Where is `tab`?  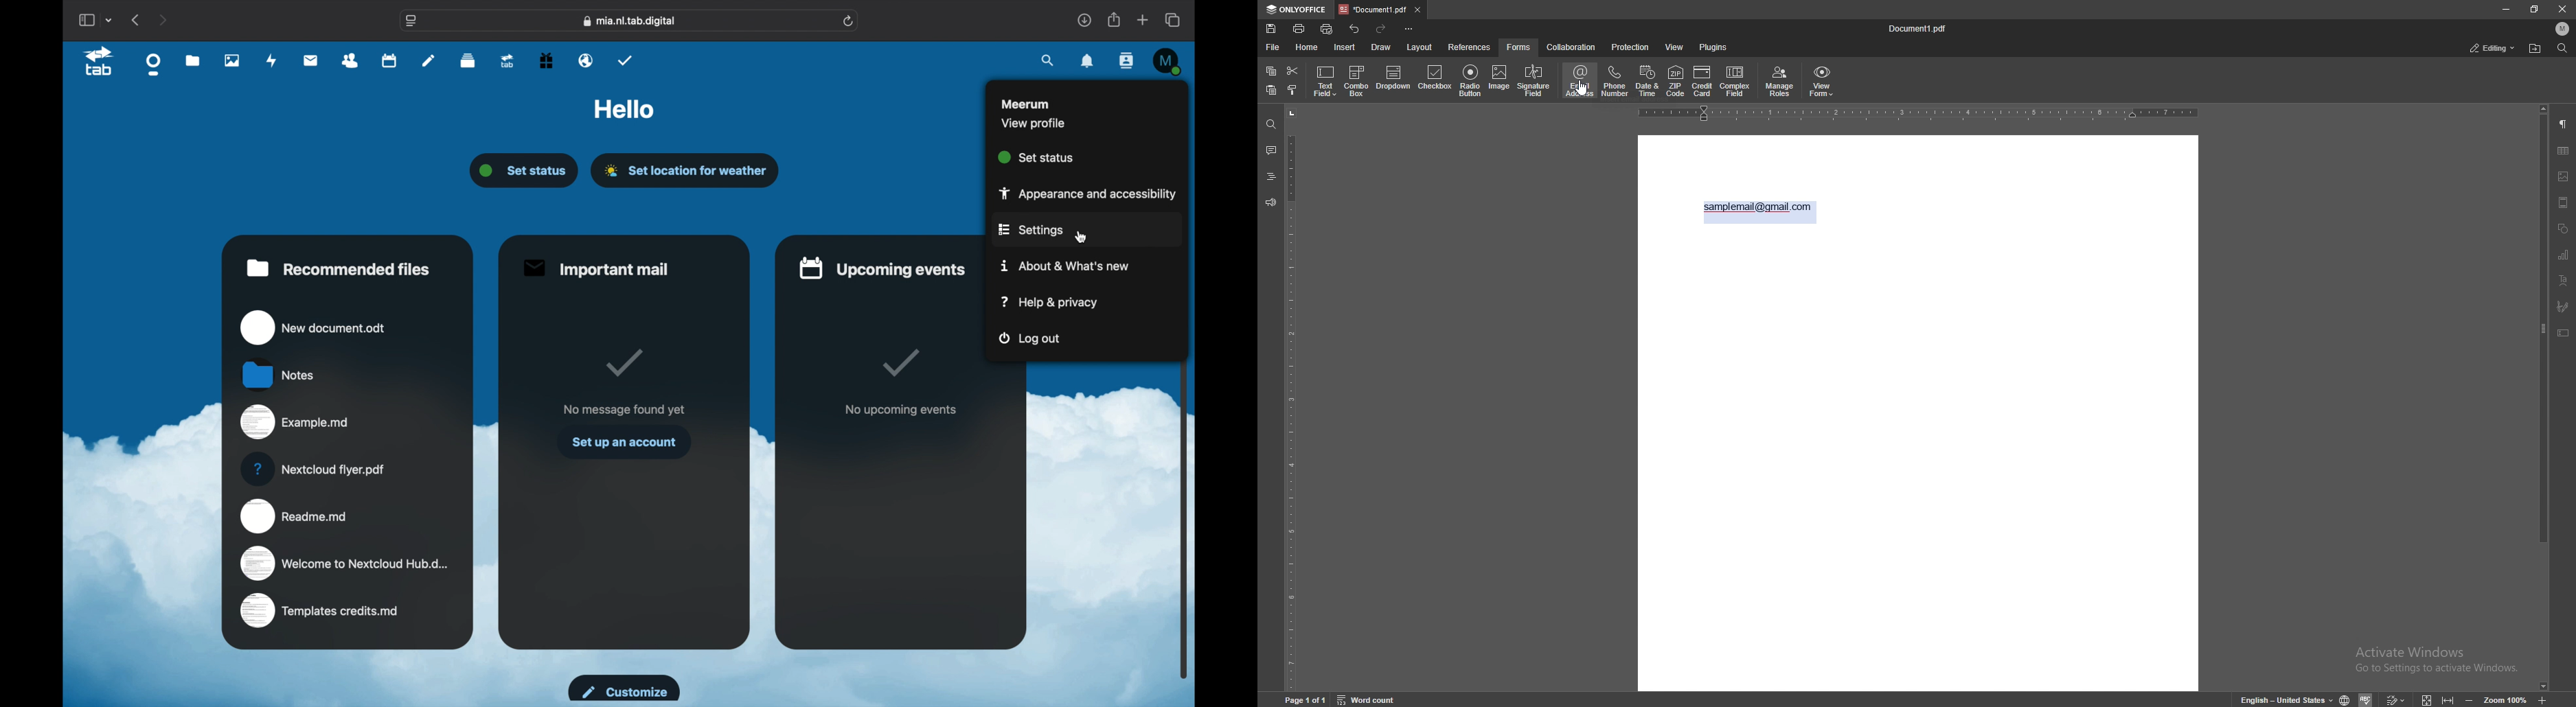
tab is located at coordinates (99, 61).